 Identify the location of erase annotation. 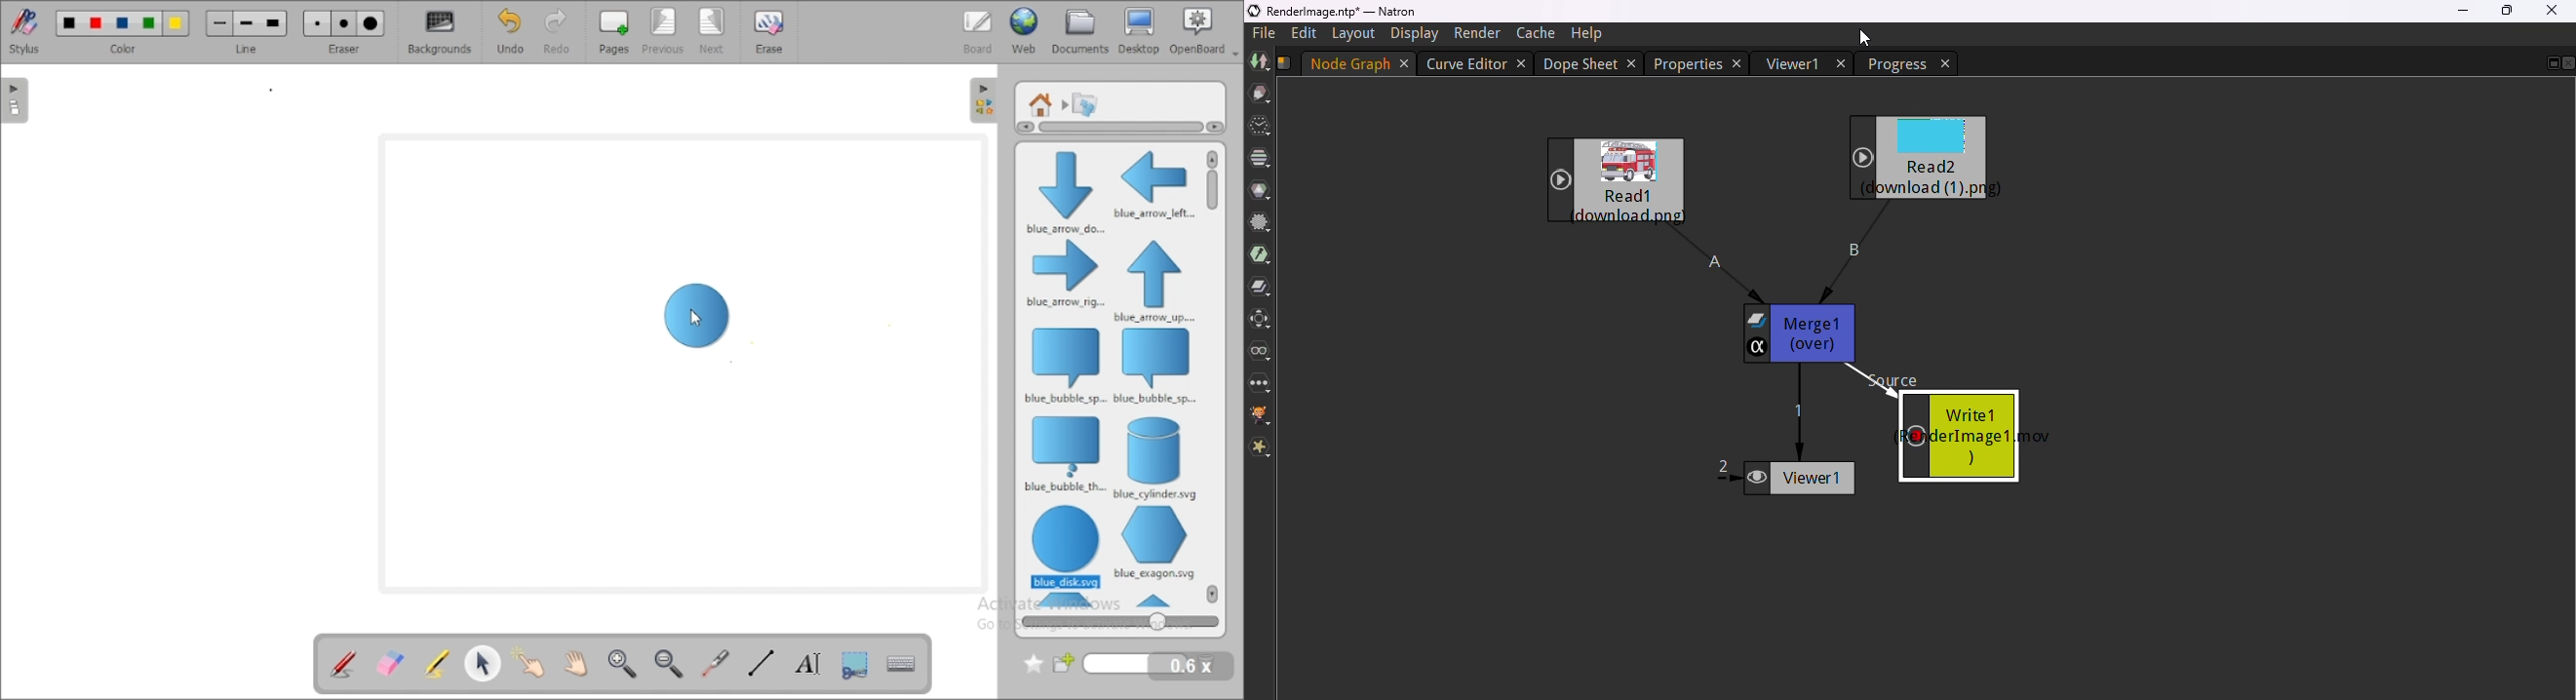
(391, 662).